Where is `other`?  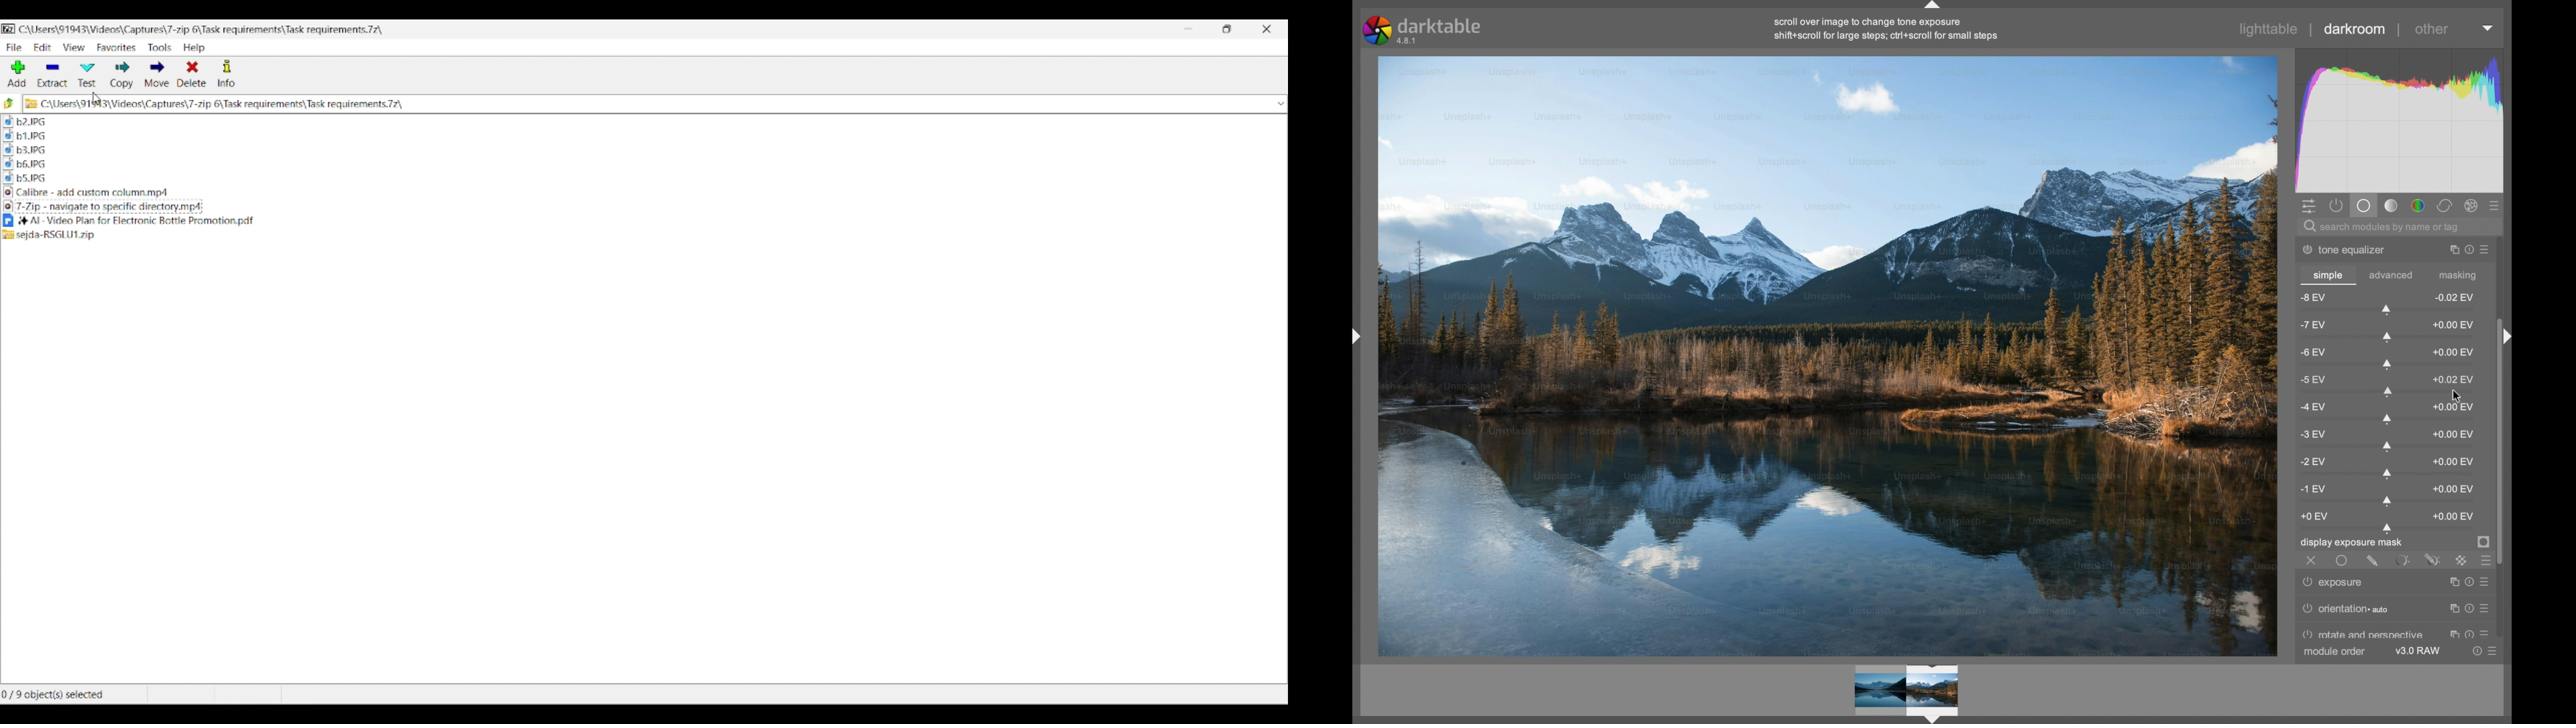 other is located at coordinates (2432, 29).